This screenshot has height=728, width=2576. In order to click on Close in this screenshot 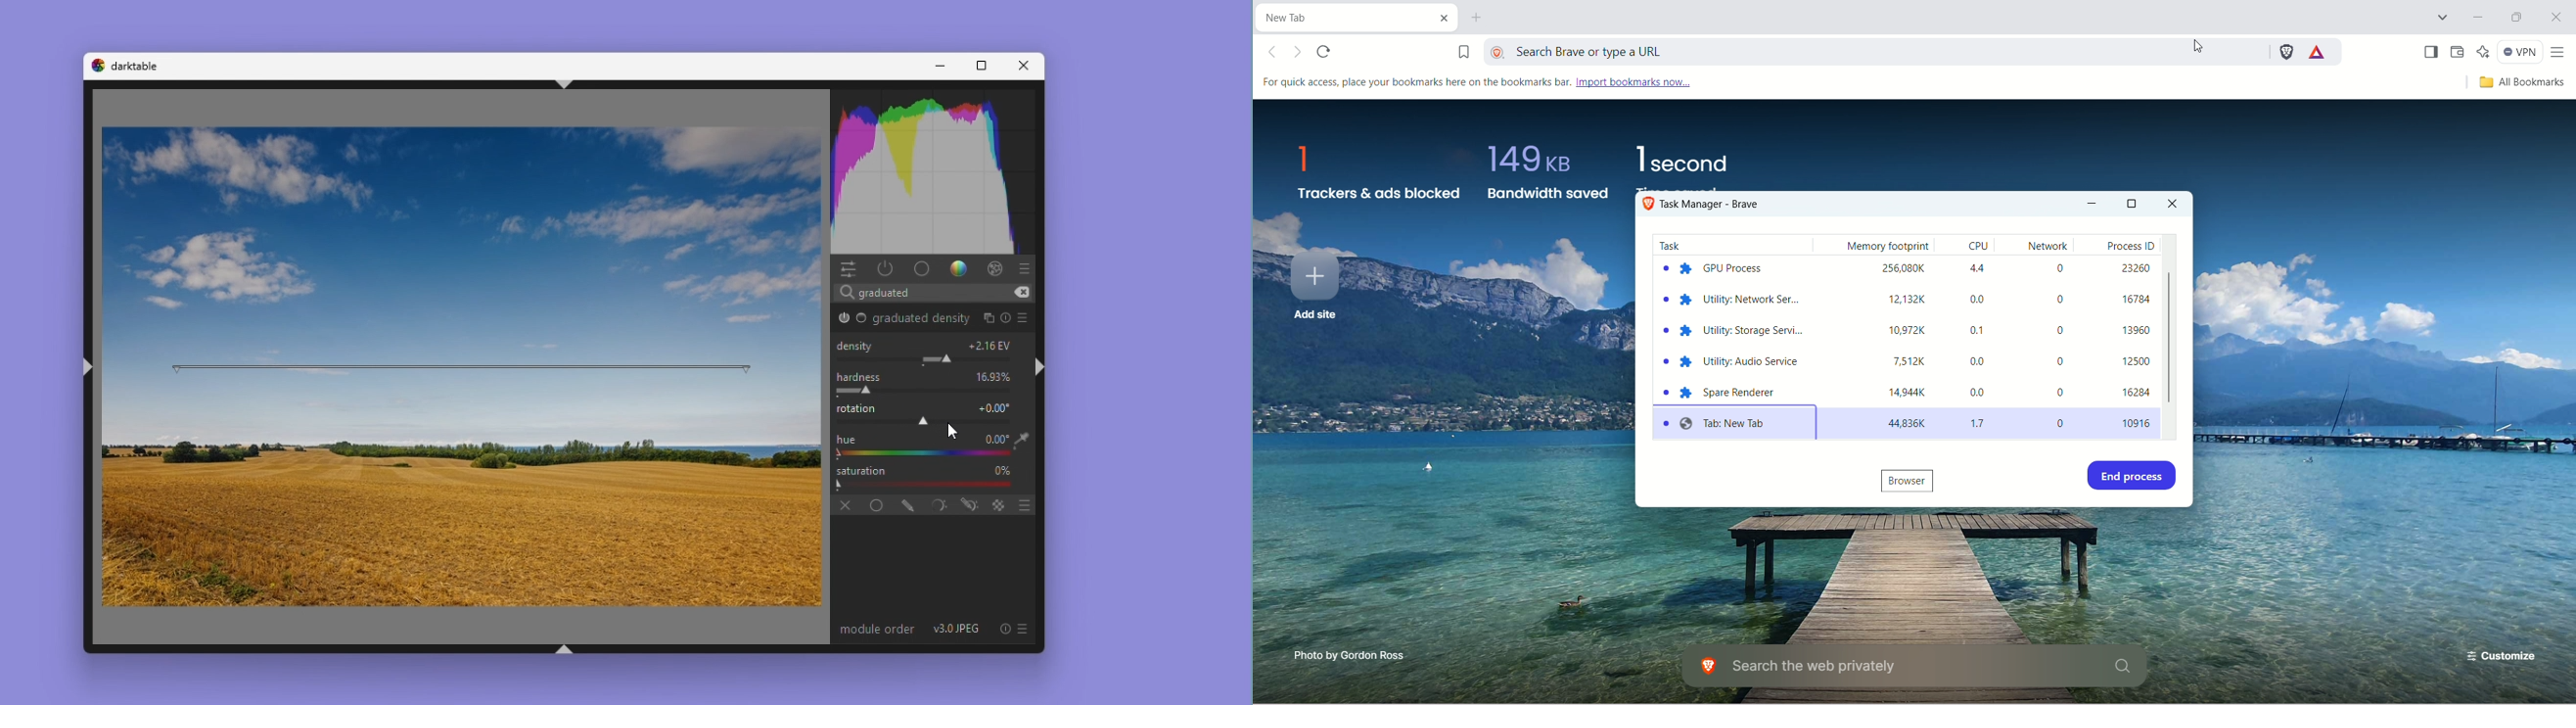, I will do `click(1021, 66)`.